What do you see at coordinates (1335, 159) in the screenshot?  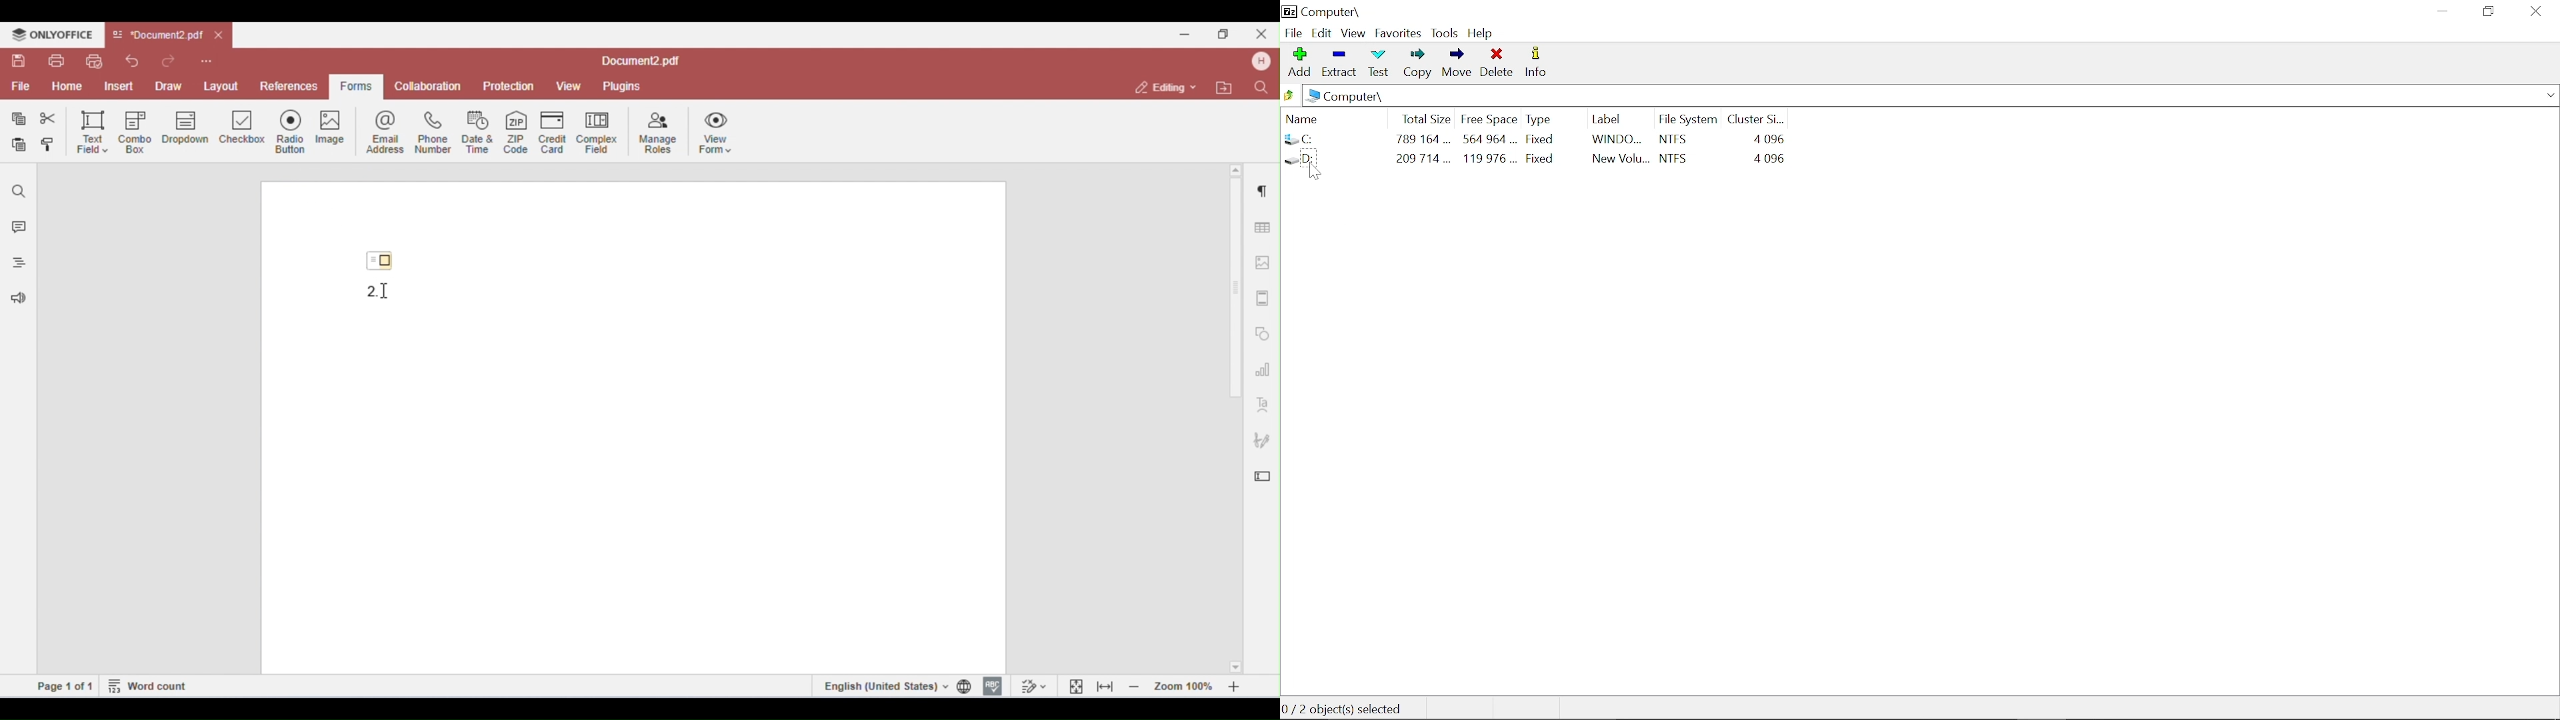 I see `D :` at bounding box center [1335, 159].